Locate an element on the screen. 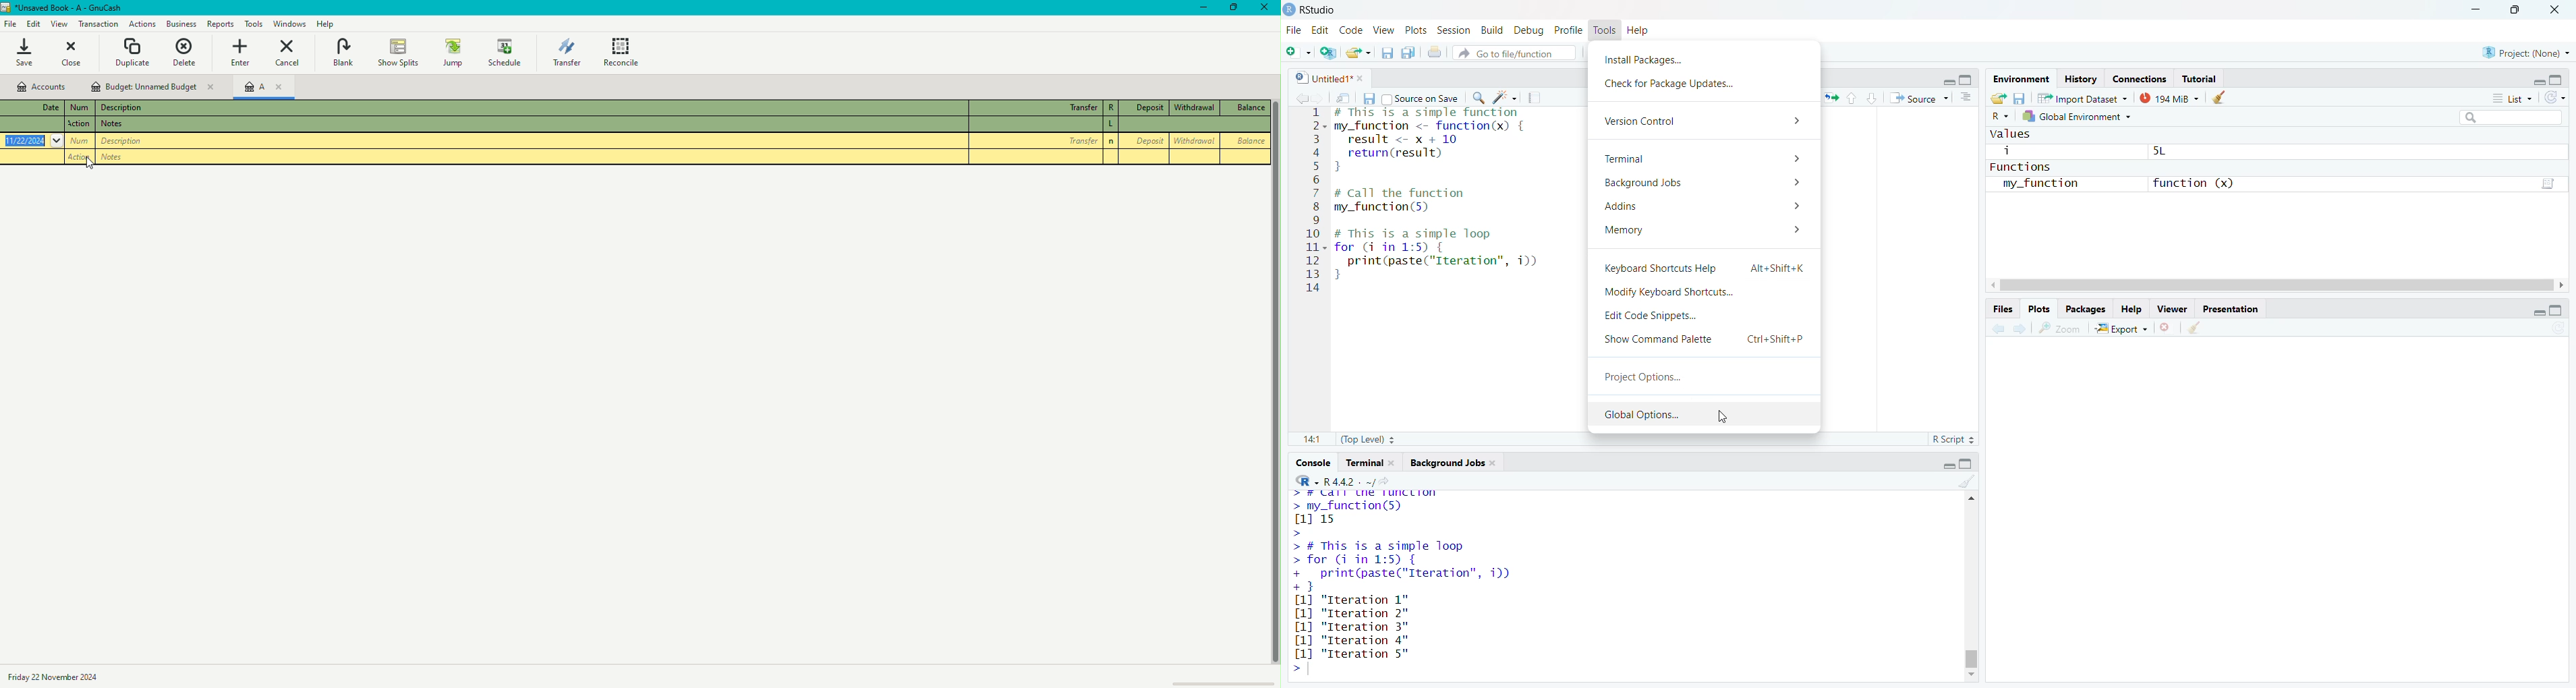 Image resolution: width=2576 pixels, height=700 pixels. next plot is located at coordinates (2022, 329).